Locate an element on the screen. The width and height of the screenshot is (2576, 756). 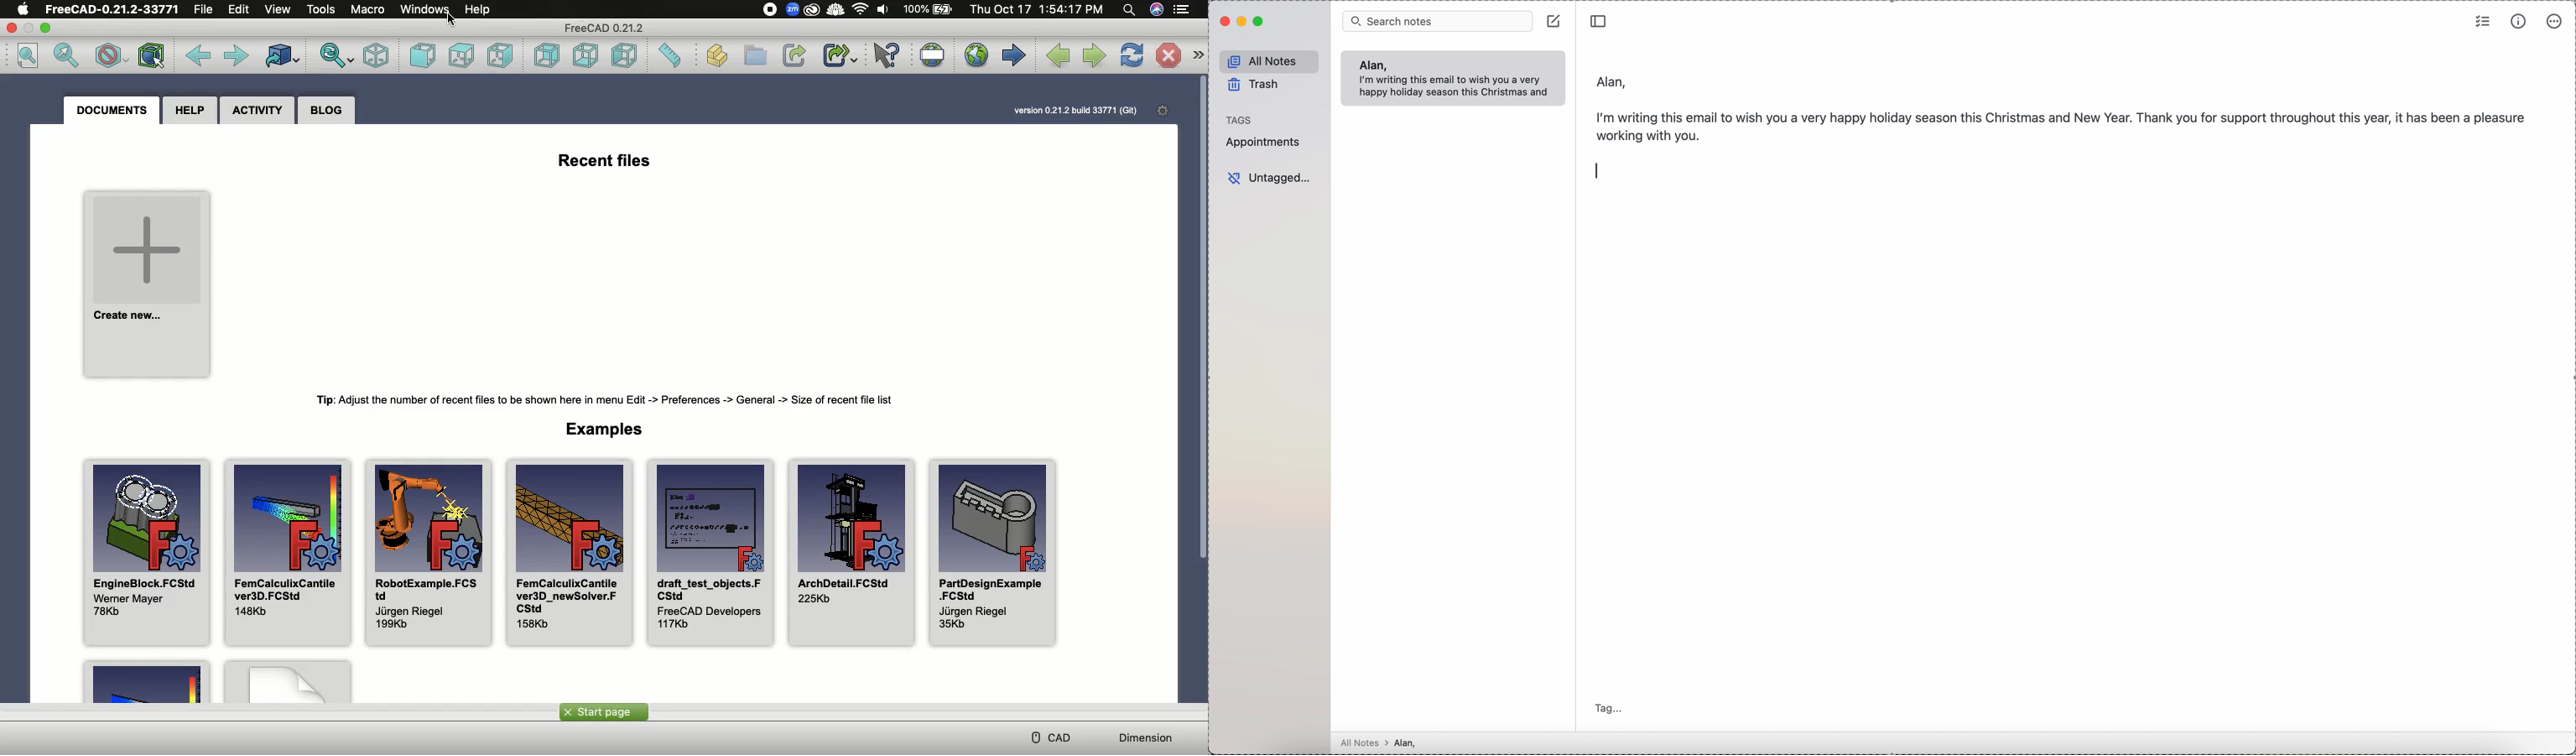
appointments is located at coordinates (1265, 142).